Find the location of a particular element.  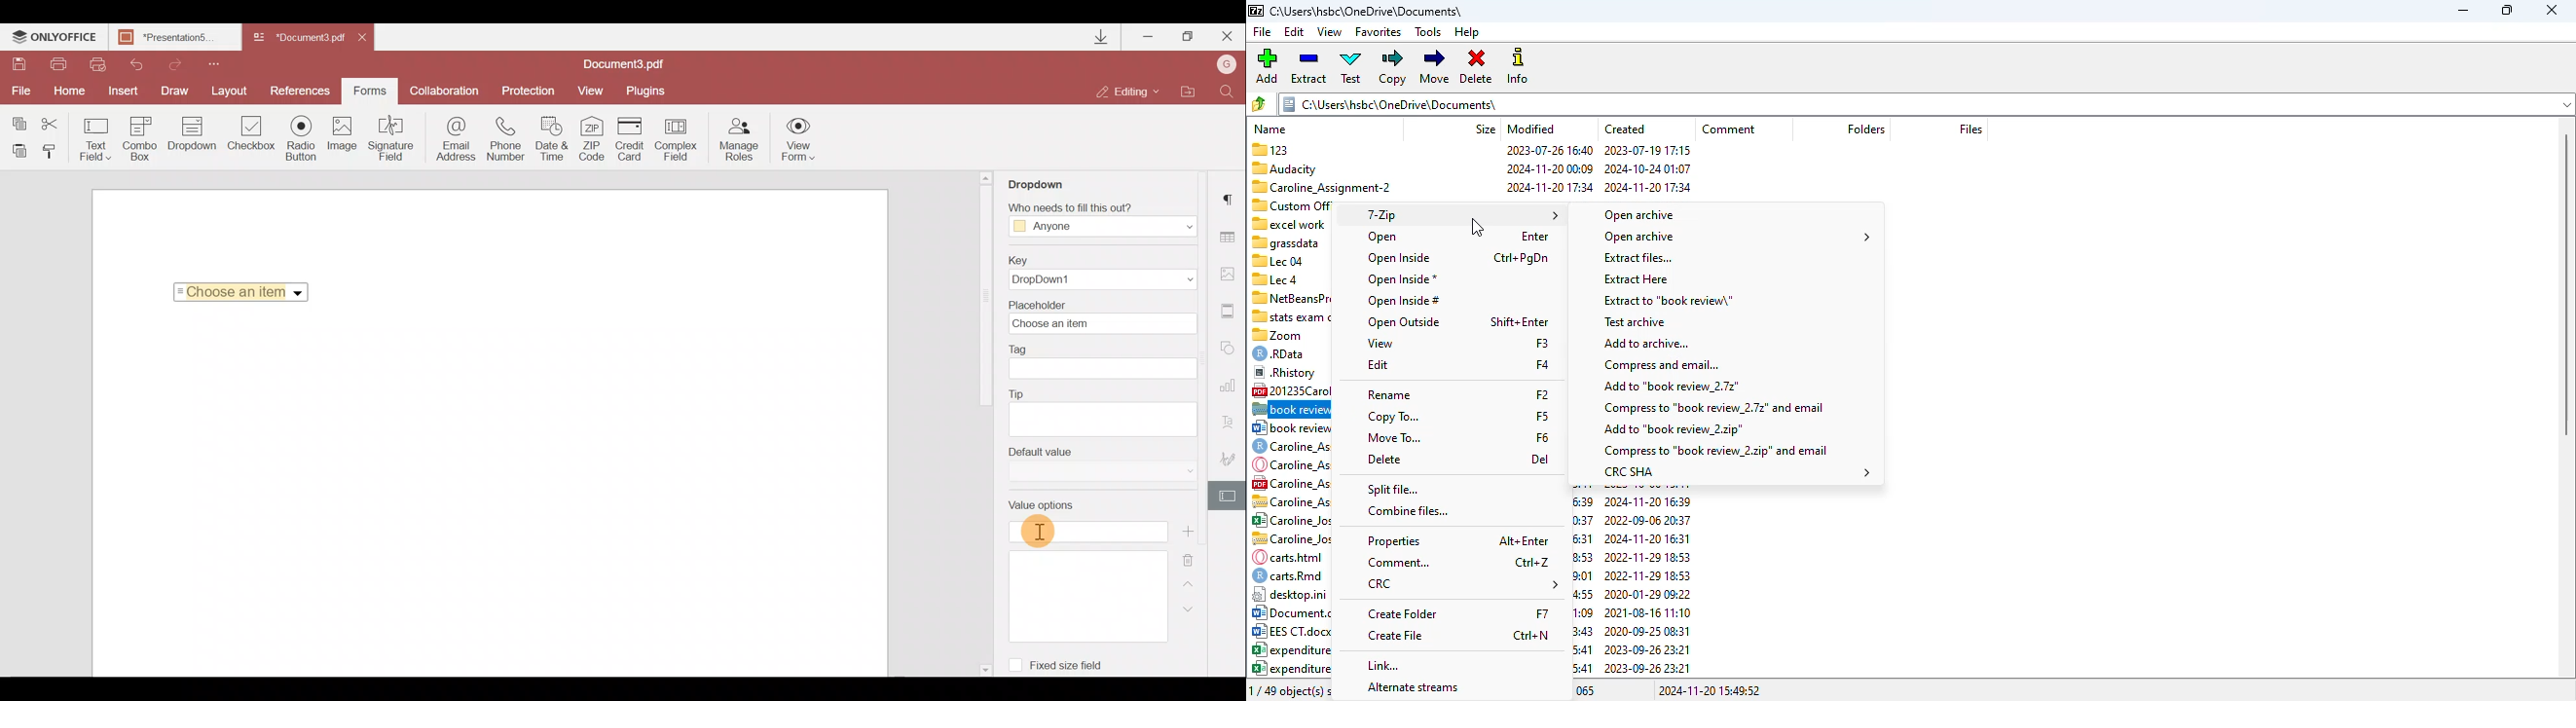

[4 201235Carolineloseph3. is located at coordinates (1292, 390).